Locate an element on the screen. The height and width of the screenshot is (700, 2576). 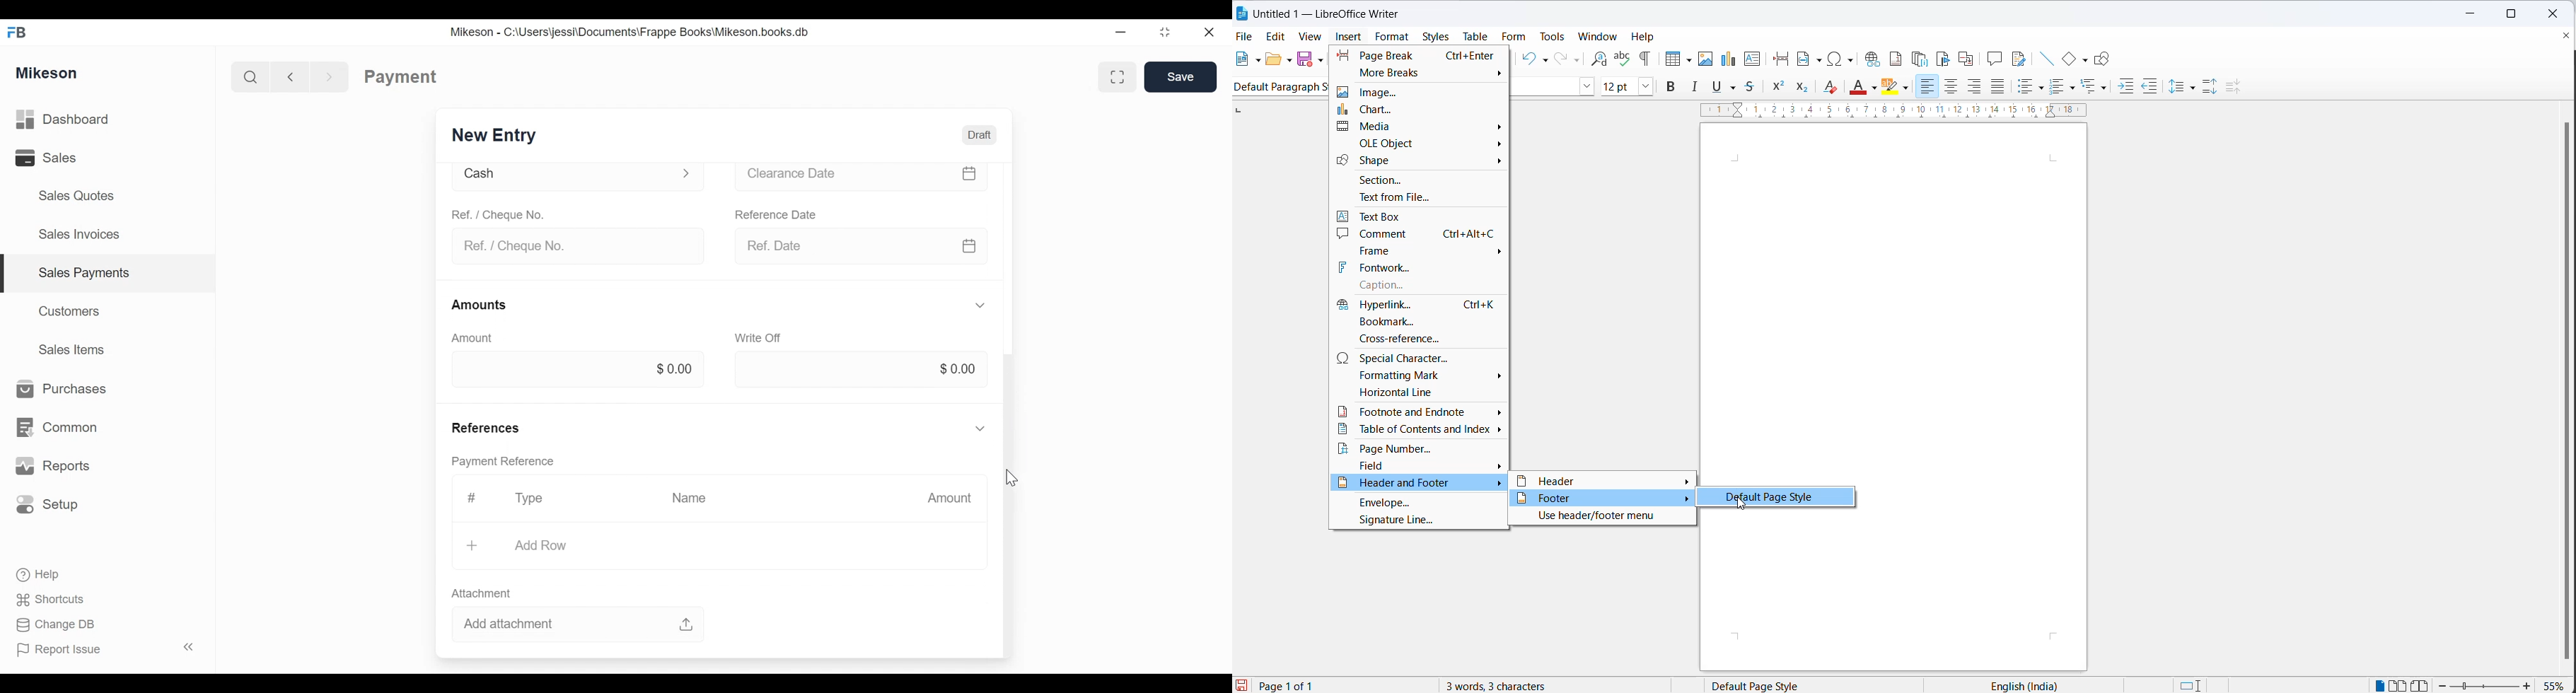
calender is located at coordinates (971, 246).